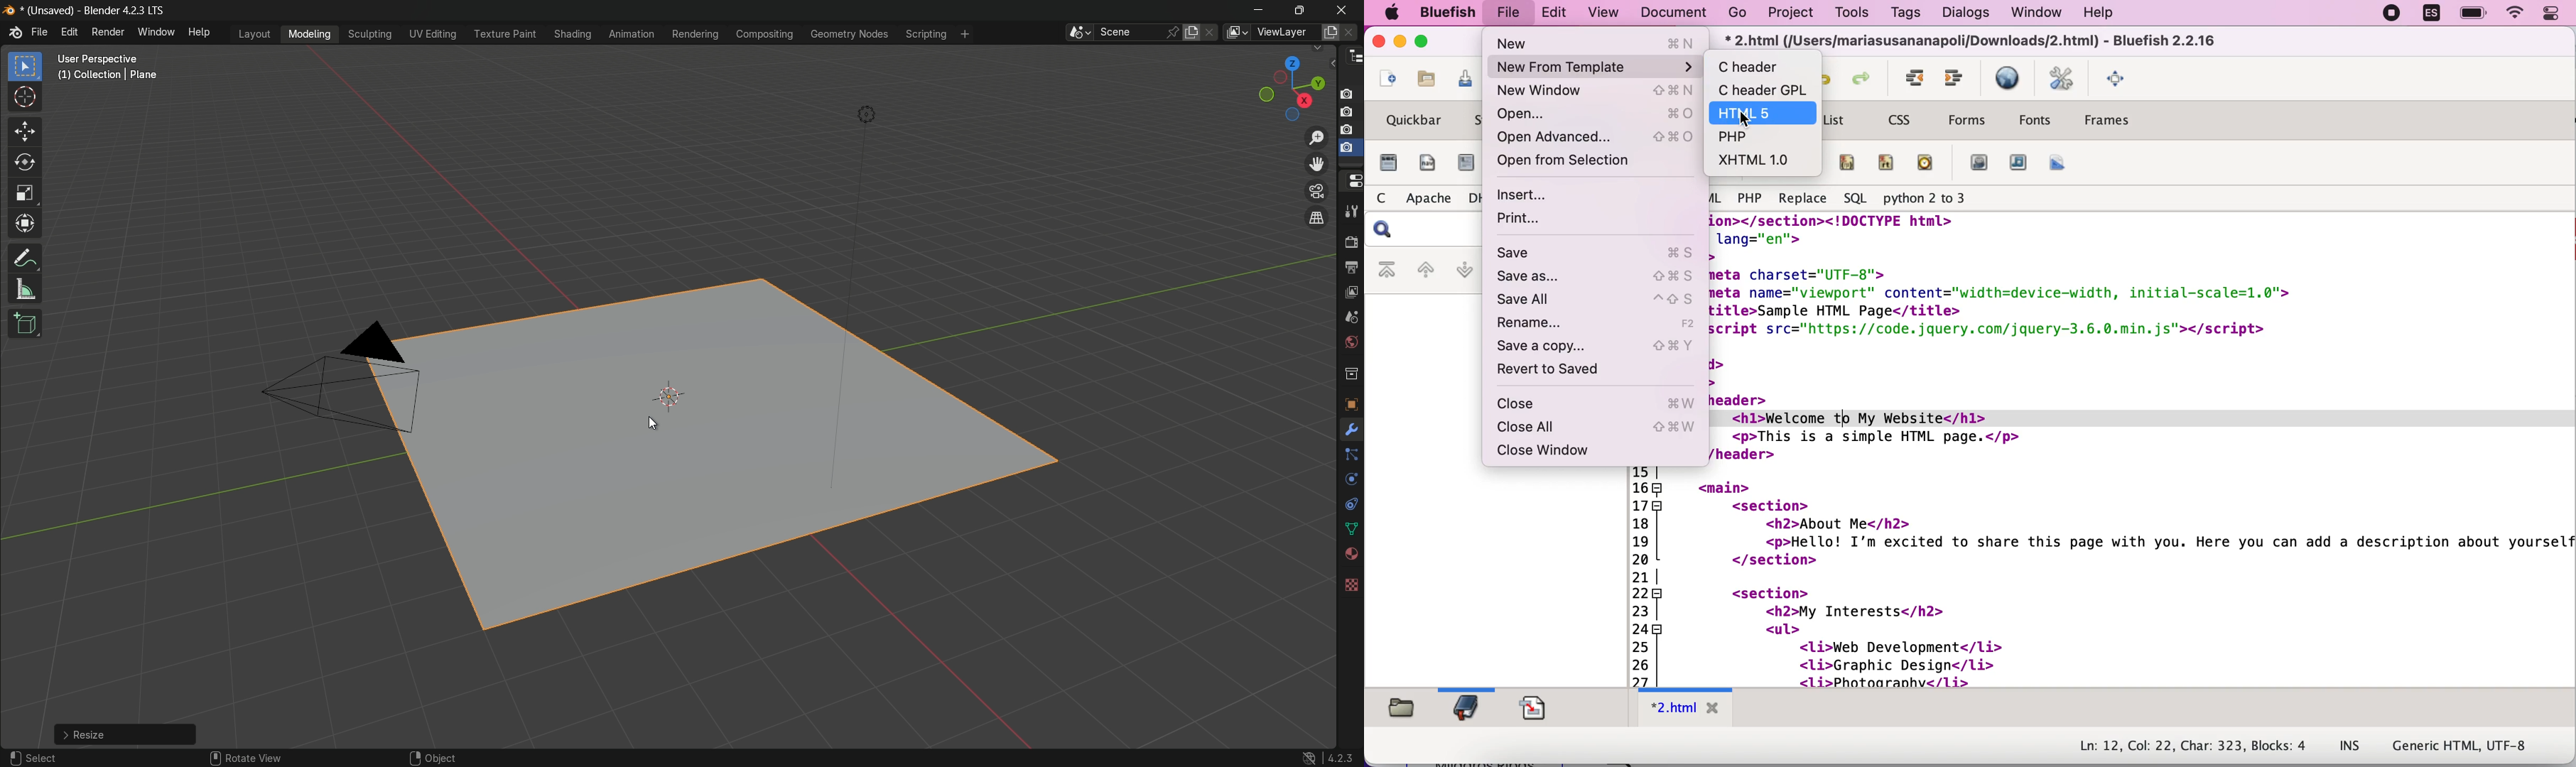 The image size is (2576, 784). Describe the element at coordinates (1836, 122) in the screenshot. I see `list` at that location.